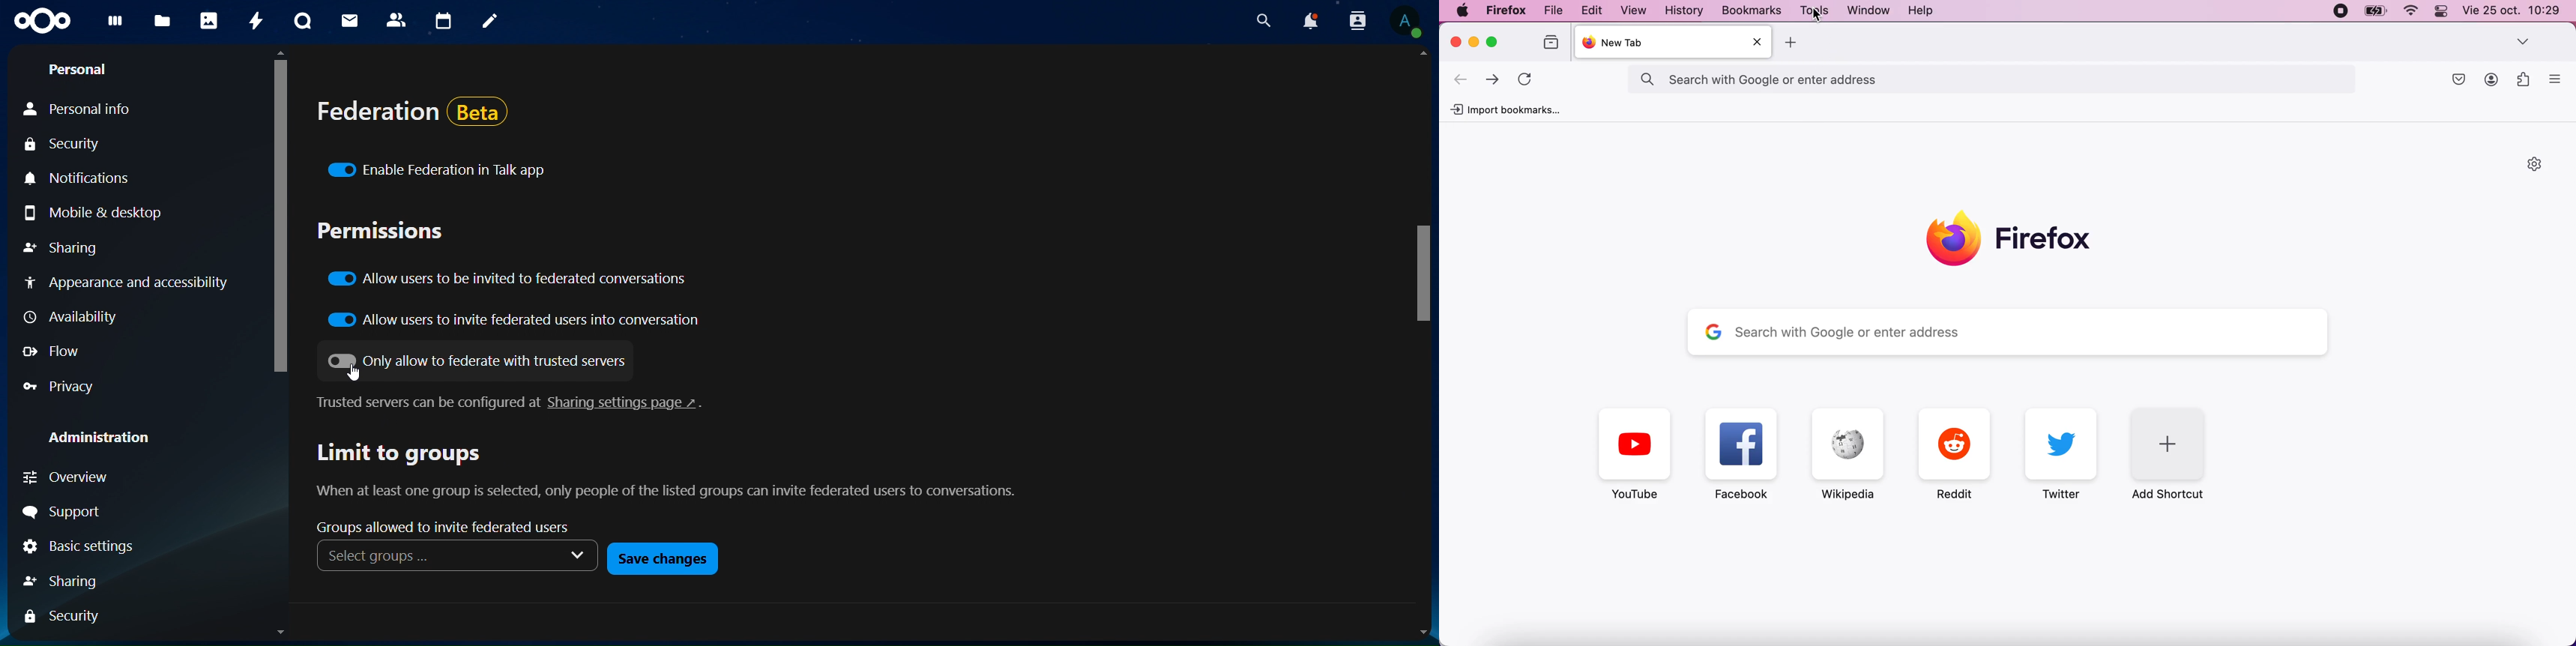 The width and height of the screenshot is (2576, 672). I want to click on Apple menu, so click(1463, 10).